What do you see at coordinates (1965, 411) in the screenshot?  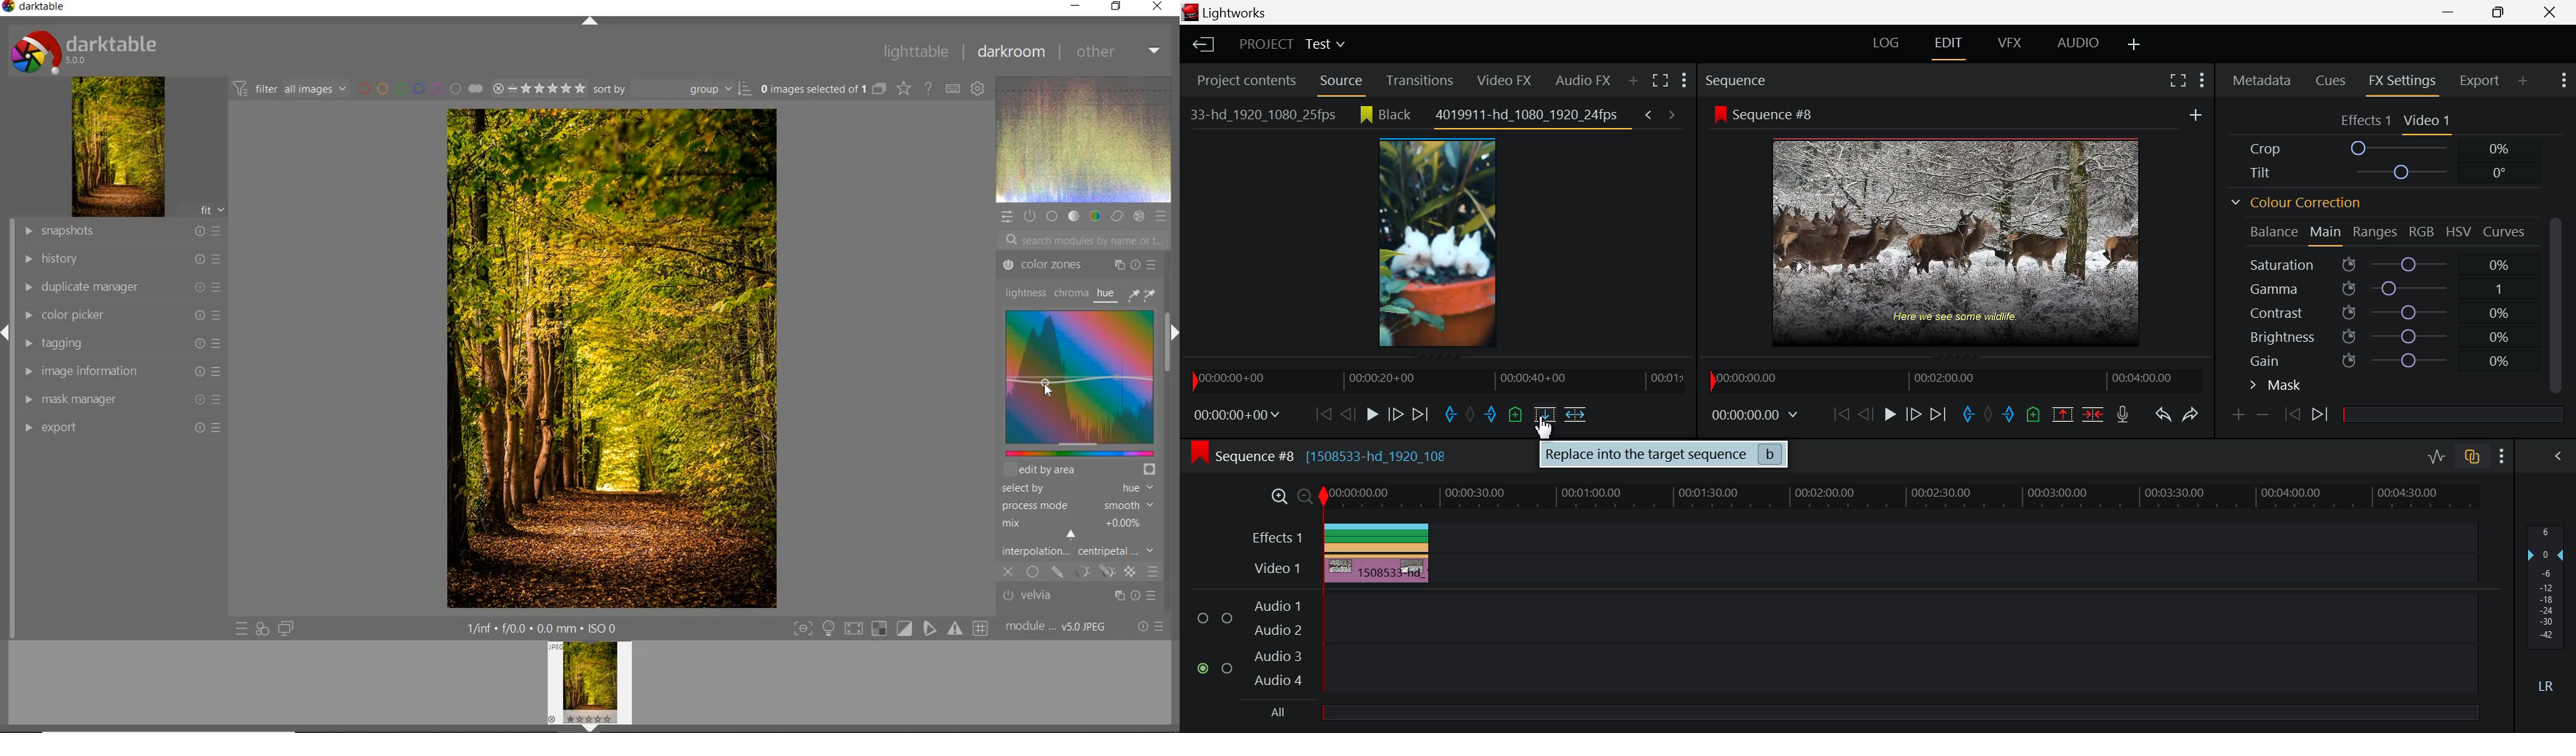 I see `Mark In` at bounding box center [1965, 411].